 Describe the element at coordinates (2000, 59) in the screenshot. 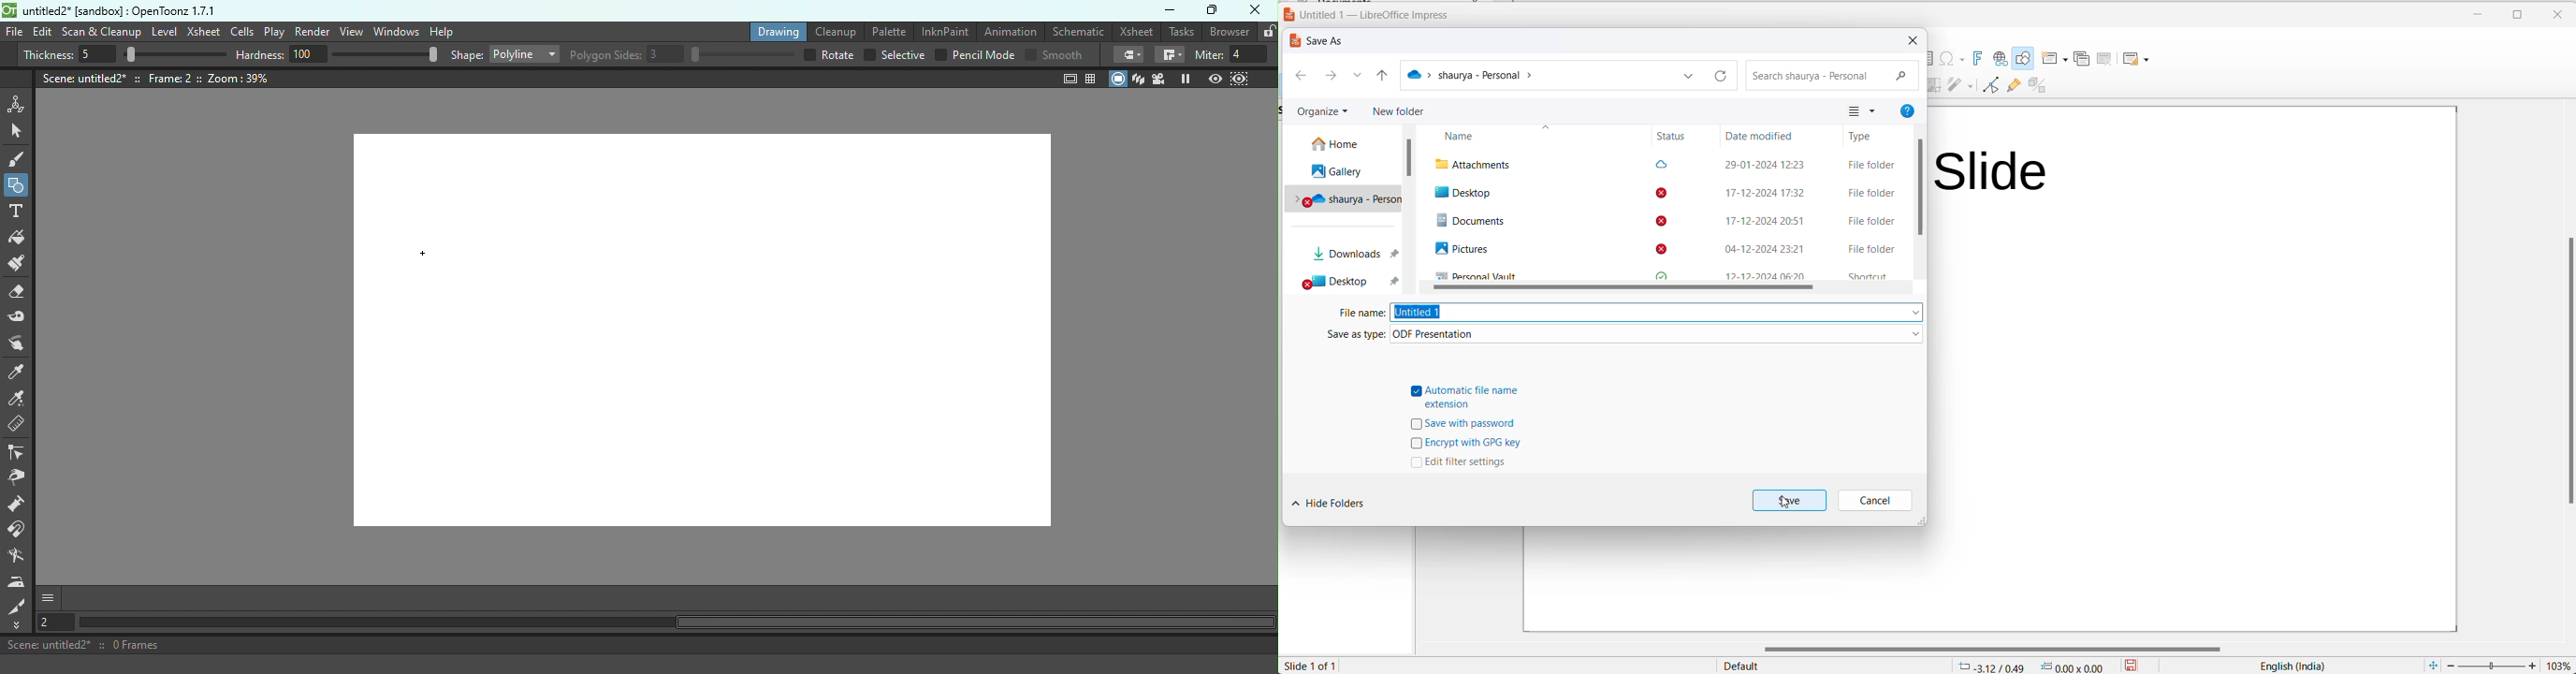

I see `insert hyperlink` at that location.